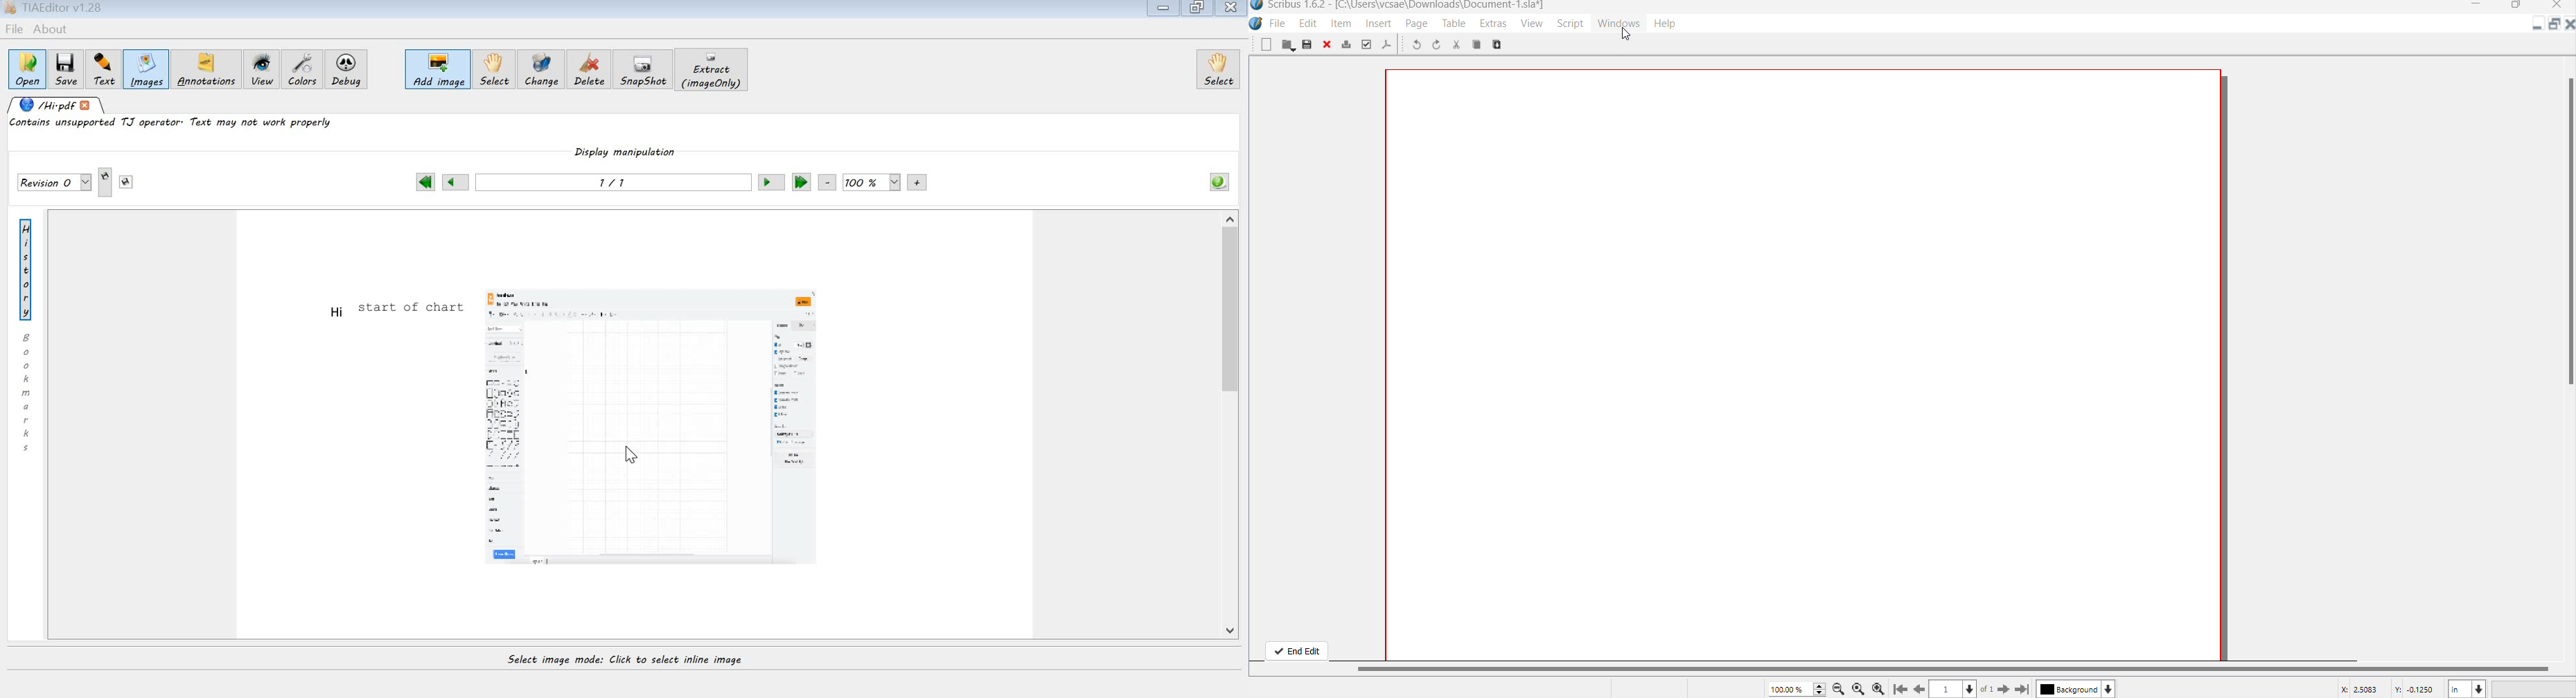  What do you see at coordinates (1839, 688) in the screenshot?
I see `zoom out` at bounding box center [1839, 688].